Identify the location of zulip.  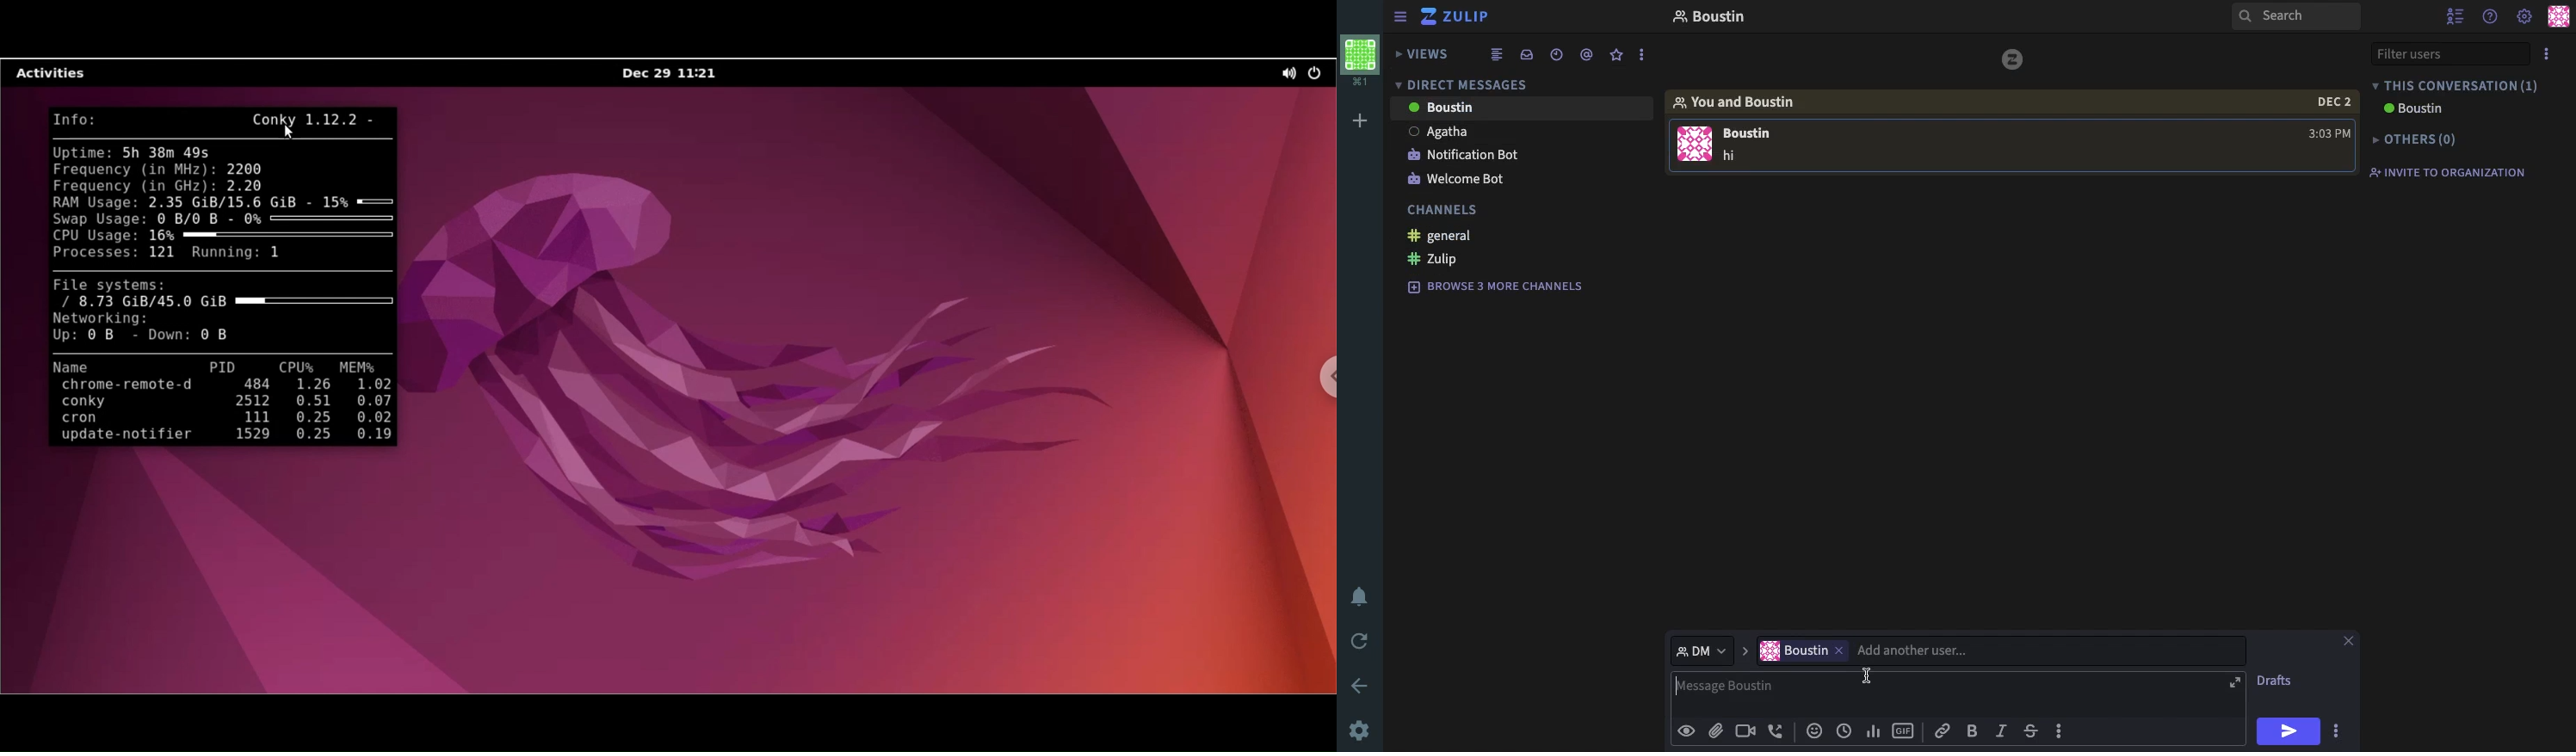
(1437, 258).